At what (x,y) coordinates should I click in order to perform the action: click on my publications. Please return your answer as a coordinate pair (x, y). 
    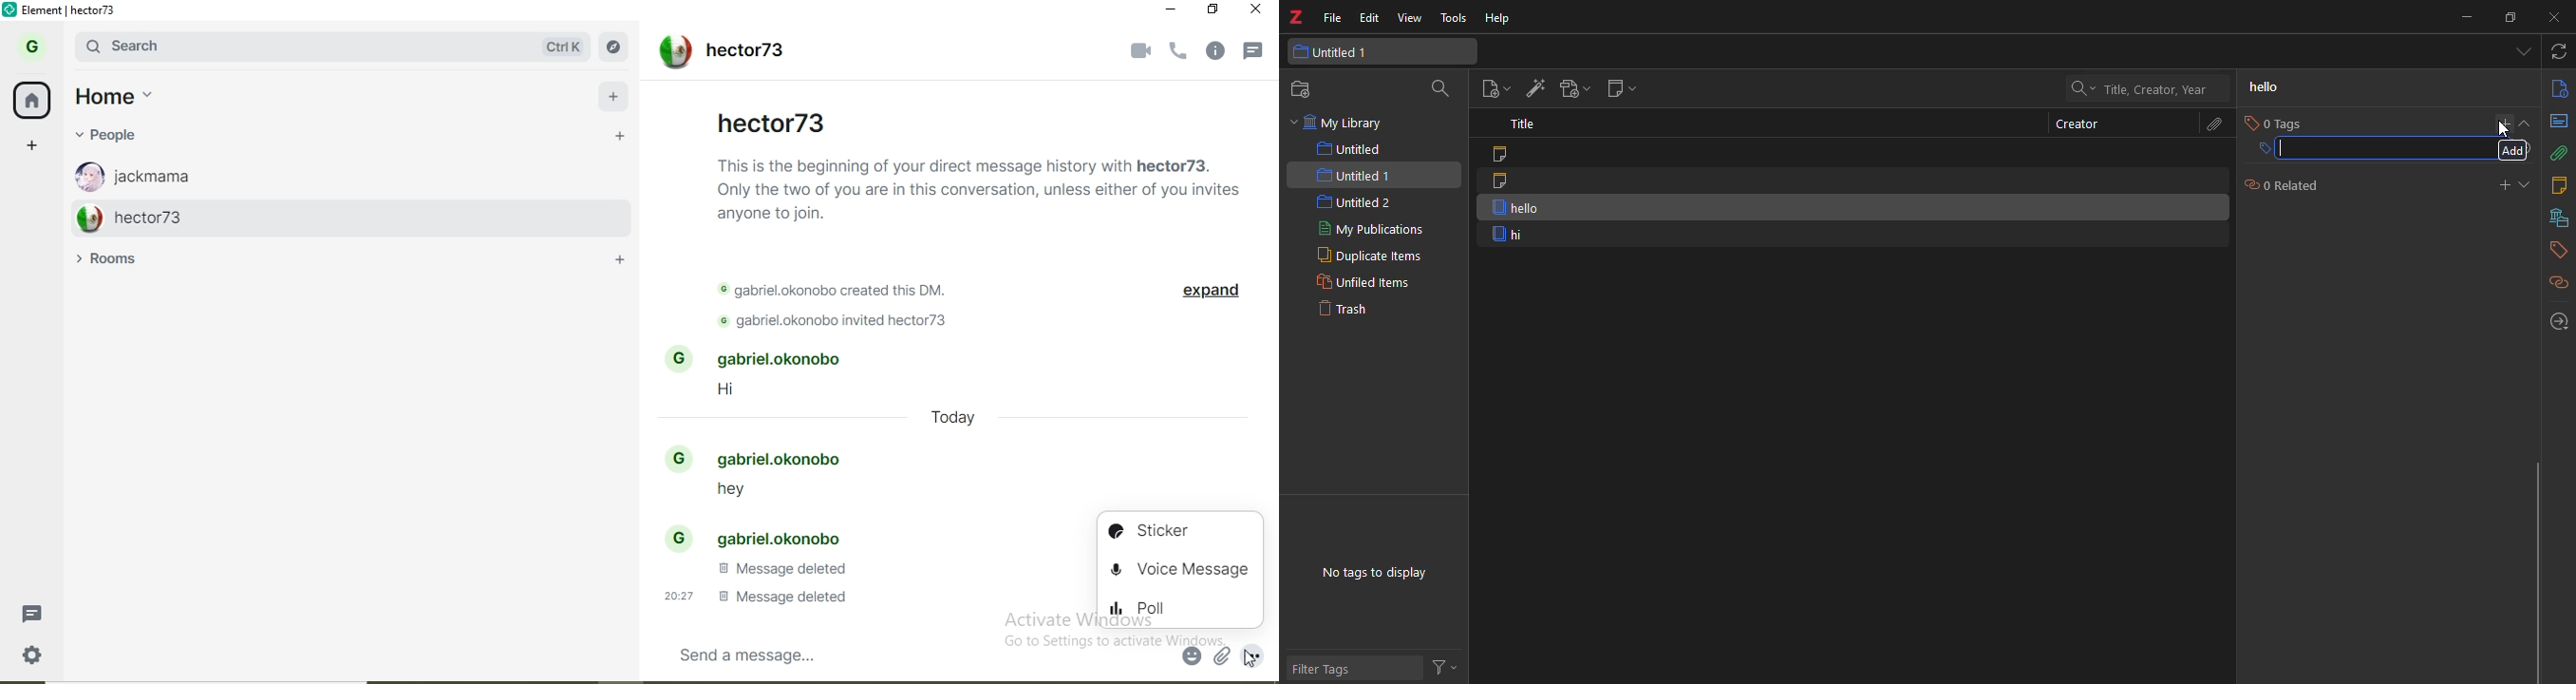
    Looking at the image, I should click on (1366, 230).